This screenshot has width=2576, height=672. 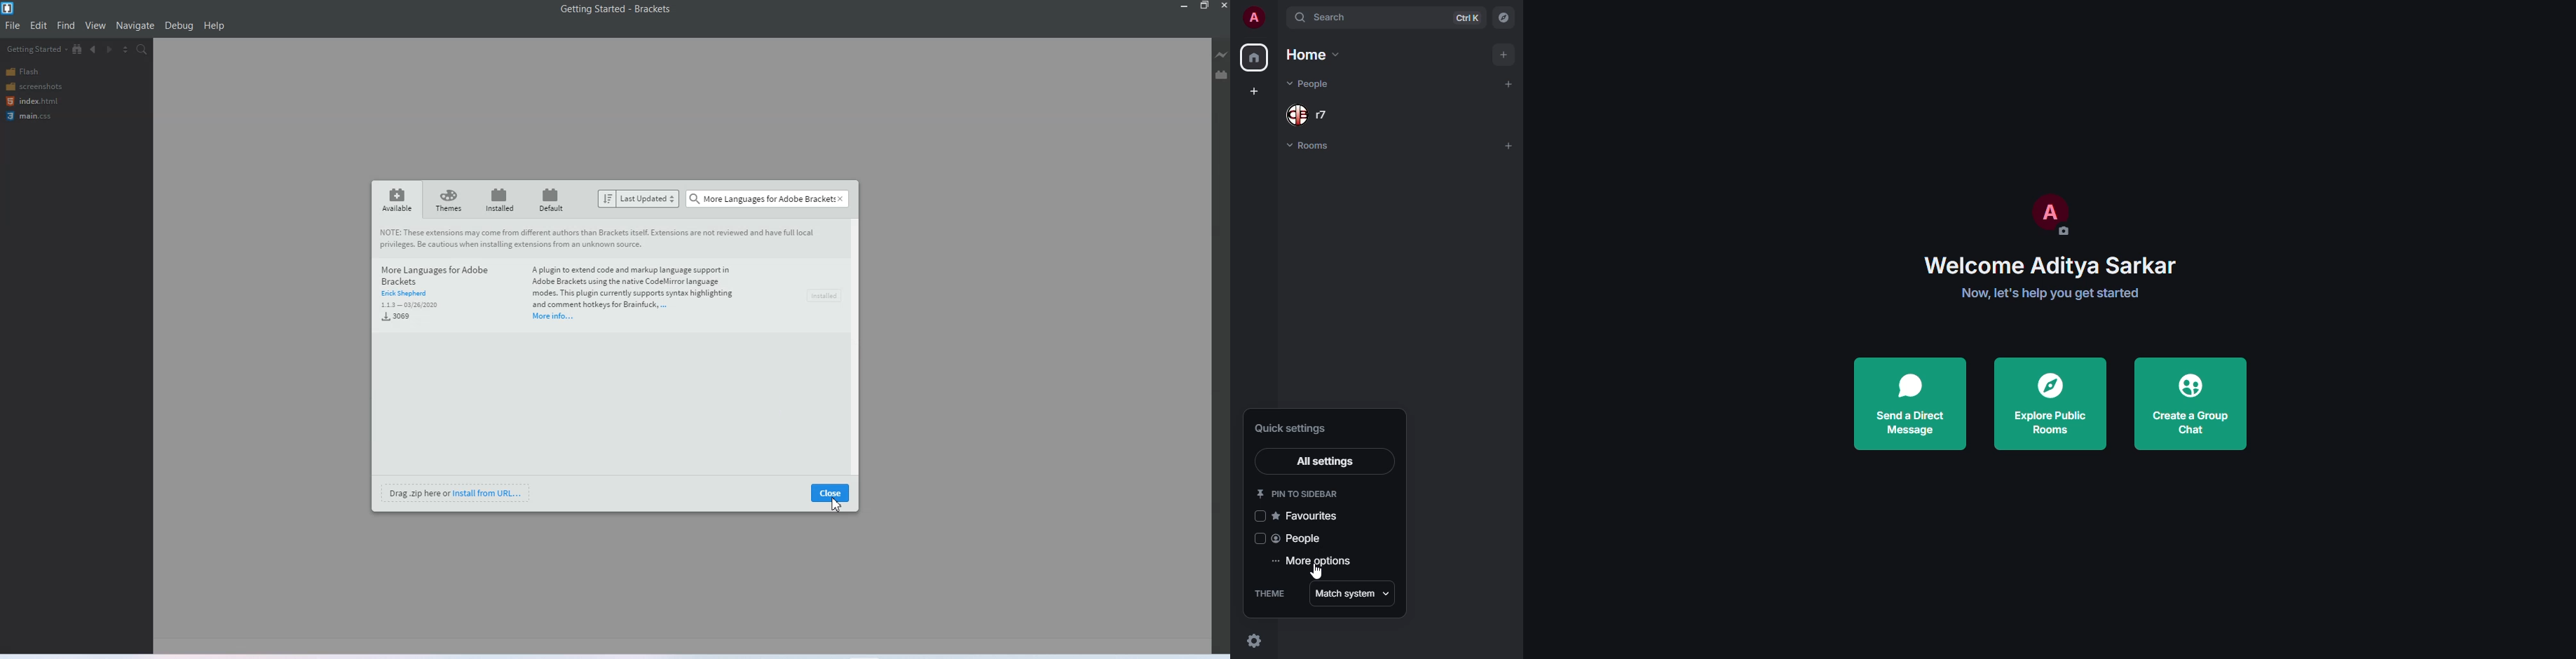 I want to click on quick settings, so click(x=1299, y=428).